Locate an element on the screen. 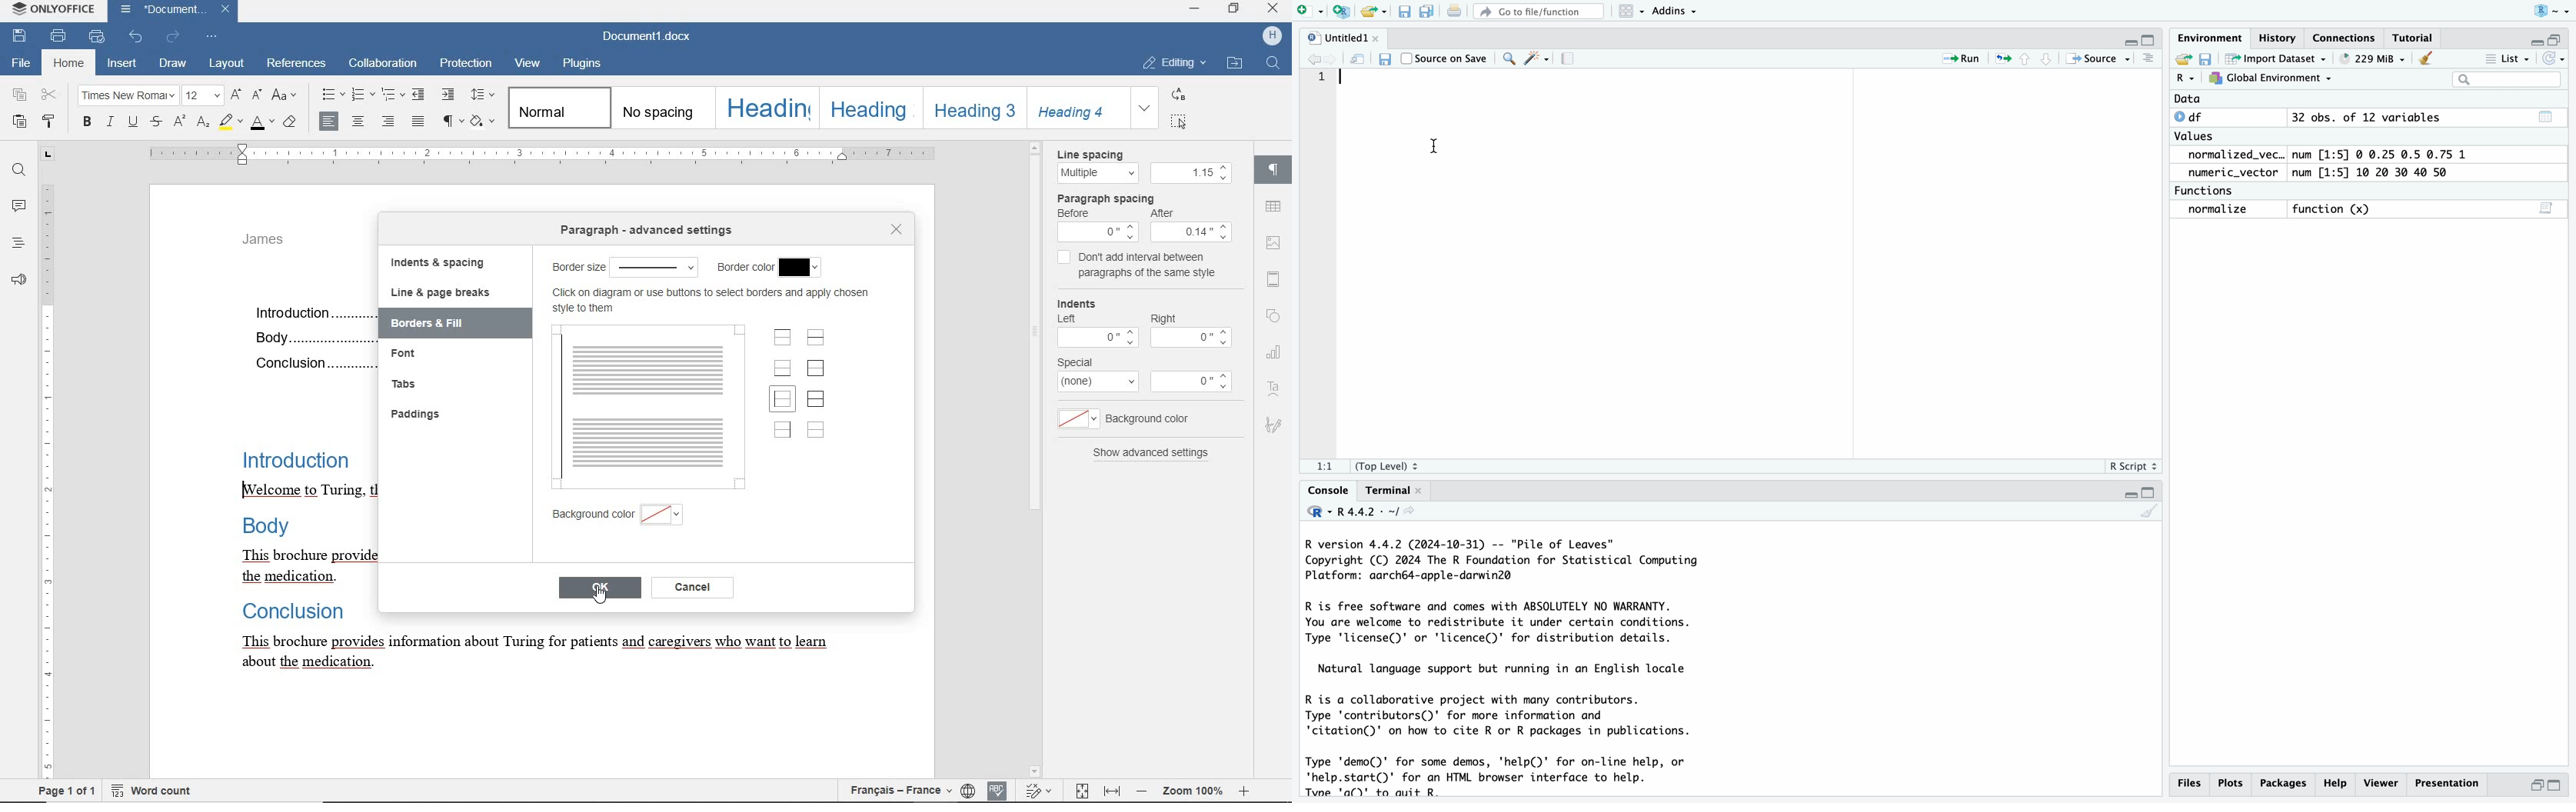 The height and width of the screenshot is (812, 2576). set document language is located at coordinates (967, 791).